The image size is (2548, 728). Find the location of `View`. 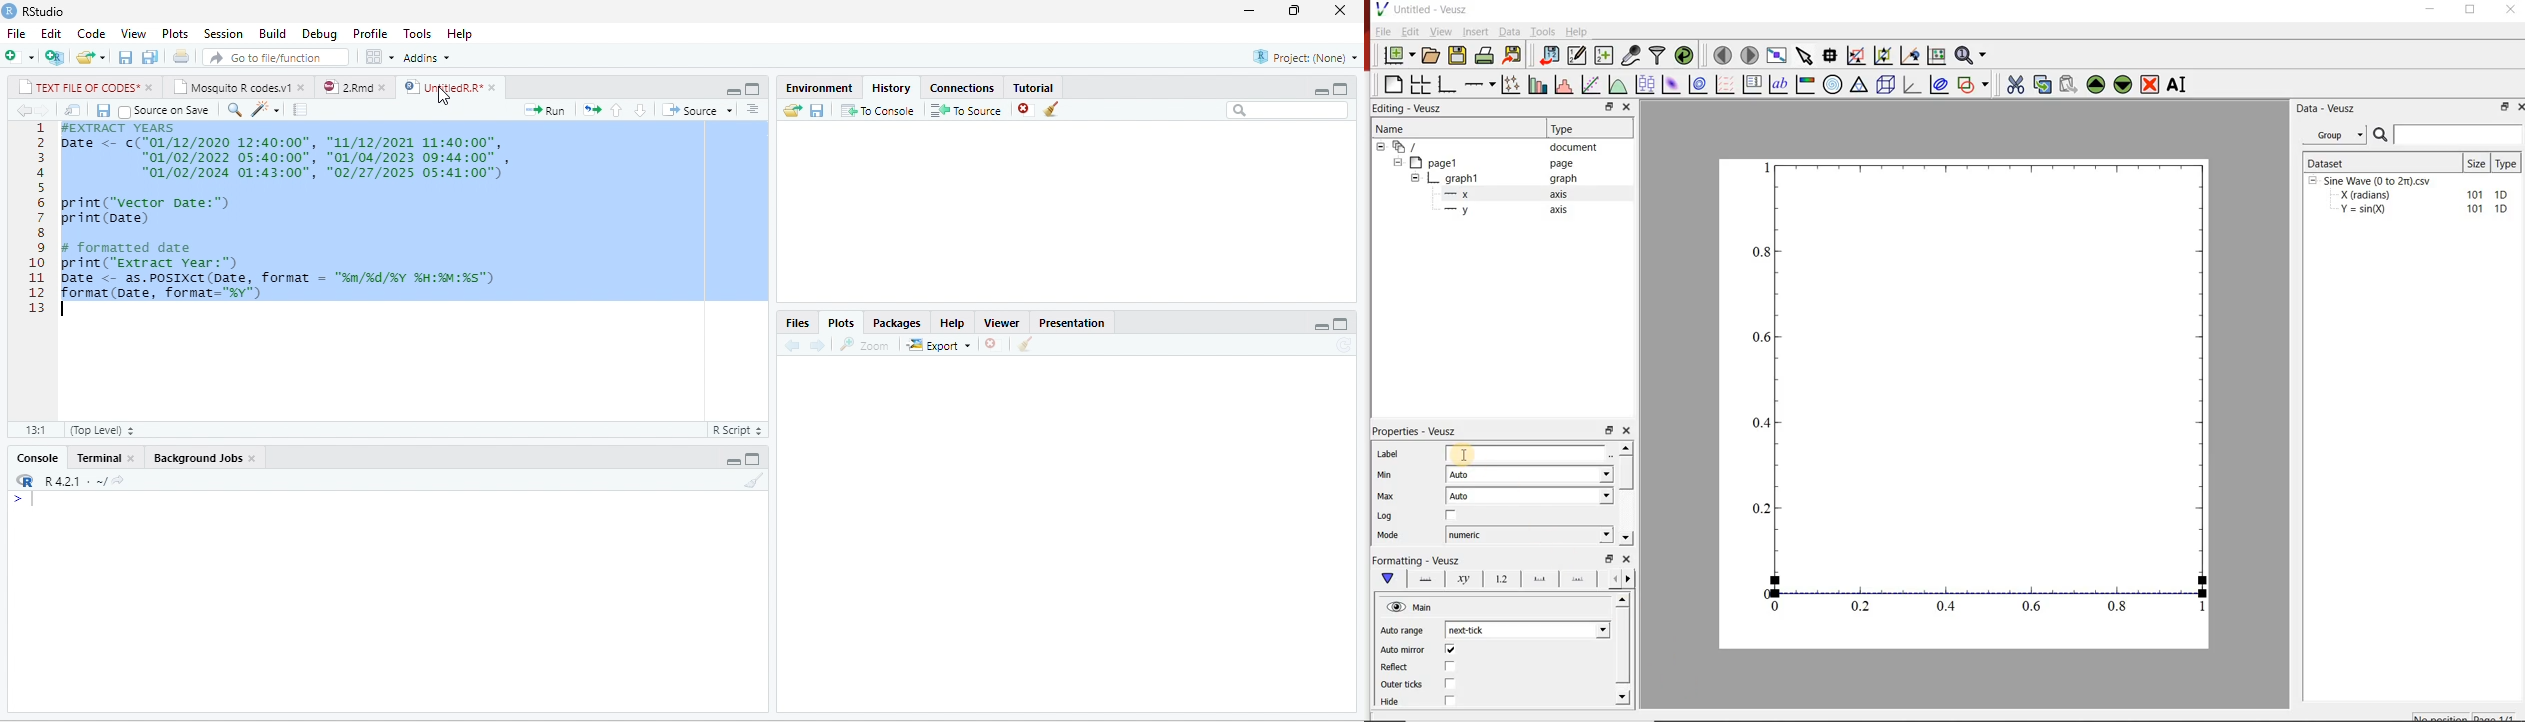

View is located at coordinates (1441, 31).